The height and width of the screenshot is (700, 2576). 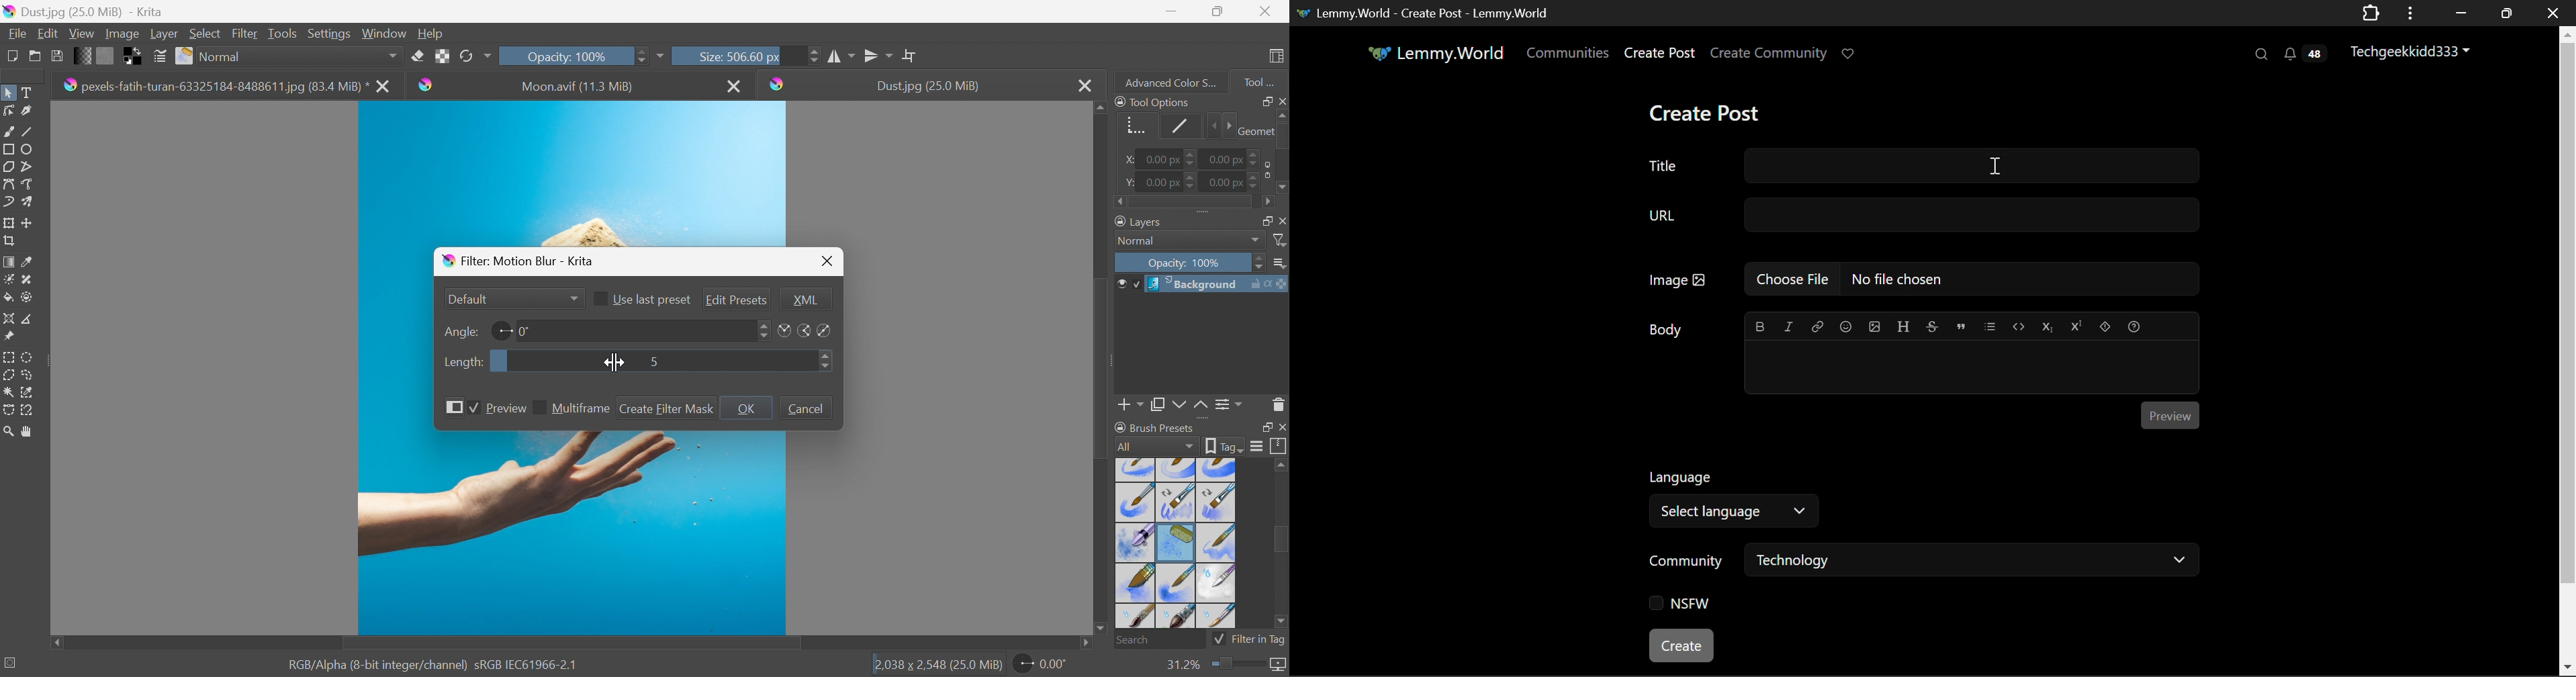 What do you see at coordinates (579, 87) in the screenshot?
I see `Moon.avif (11.3 MB)` at bounding box center [579, 87].